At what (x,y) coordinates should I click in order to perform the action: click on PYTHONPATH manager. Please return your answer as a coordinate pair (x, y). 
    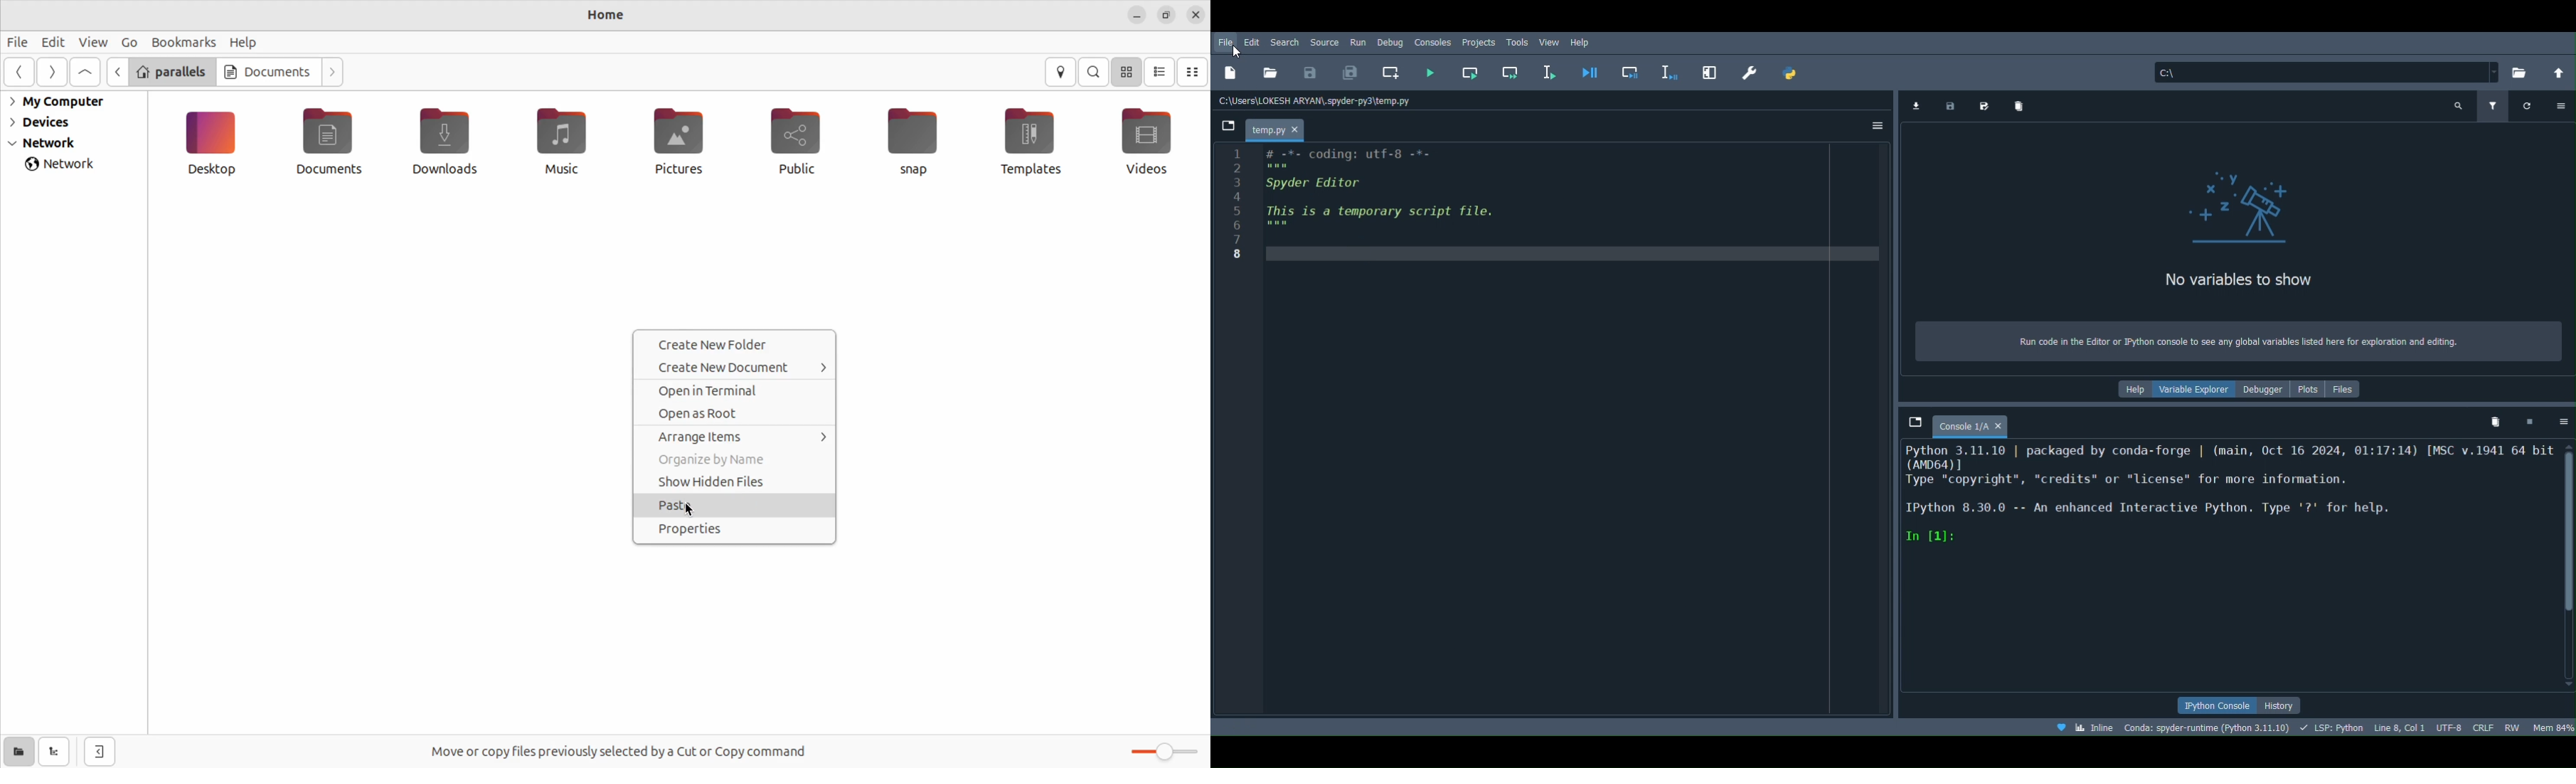
    Looking at the image, I should click on (1792, 74).